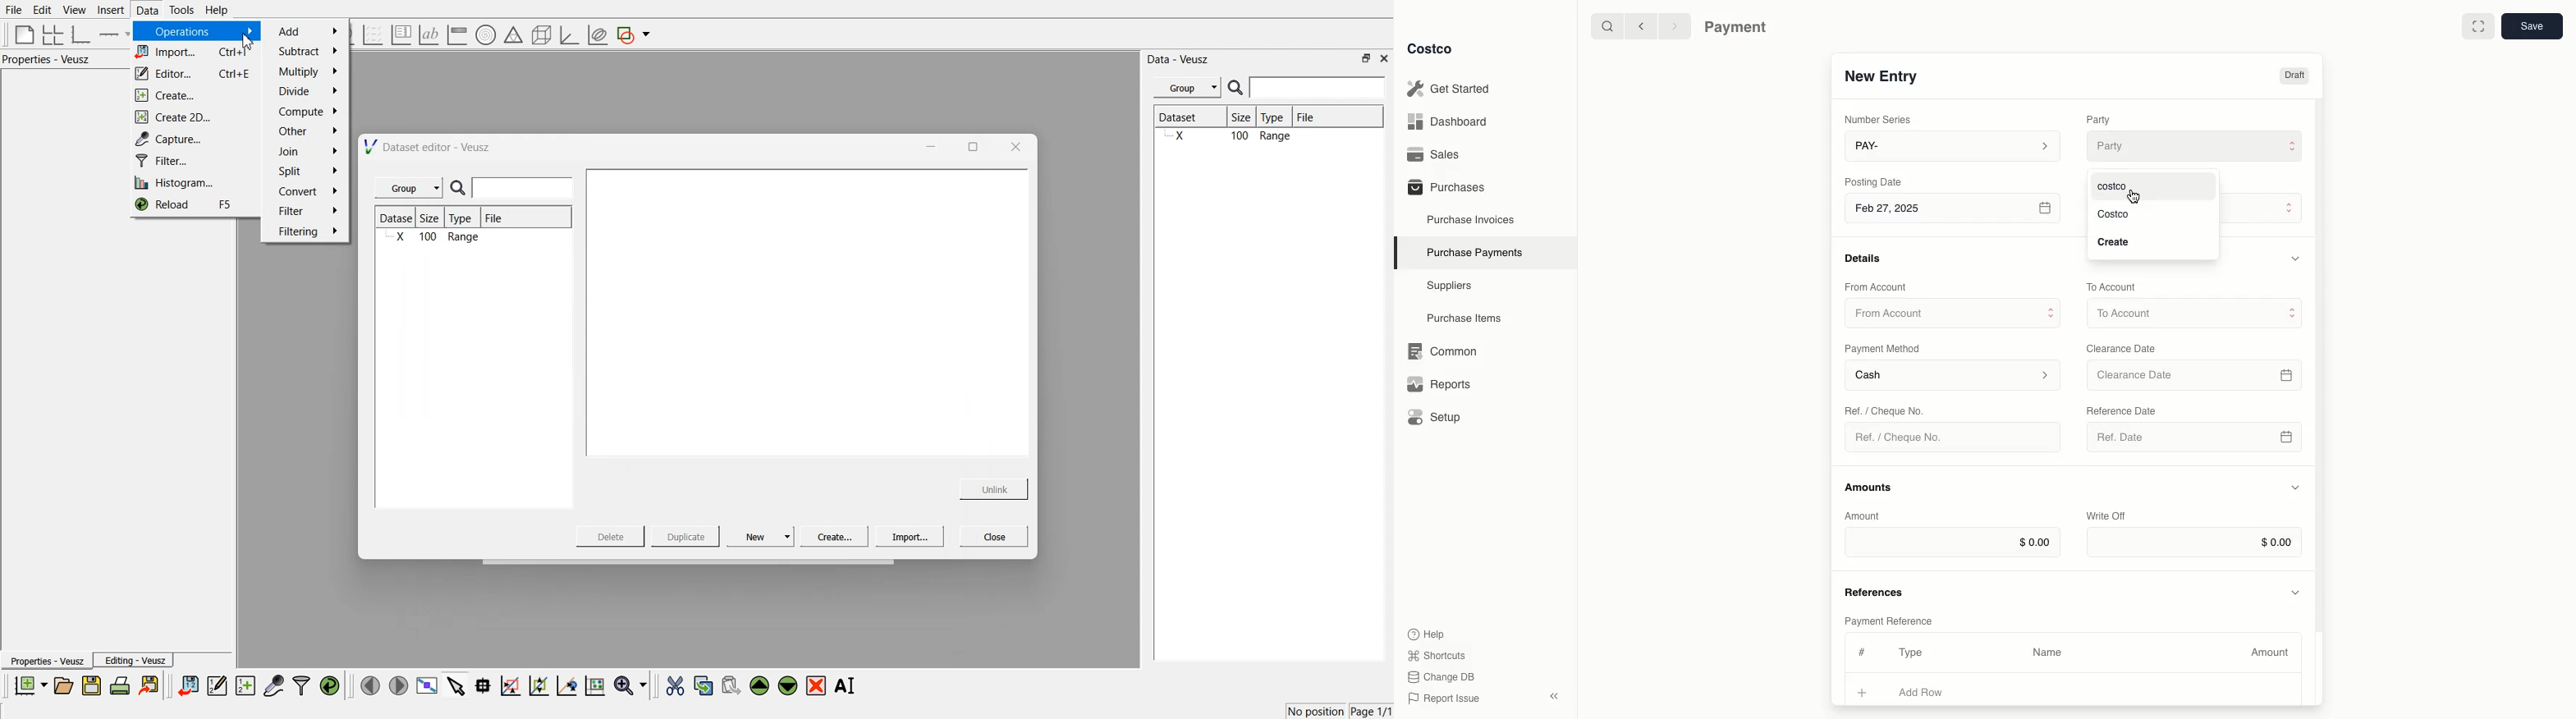 This screenshot has height=728, width=2576. What do you see at coordinates (1863, 690) in the screenshot?
I see `Add` at bounding box center [1863, 690].